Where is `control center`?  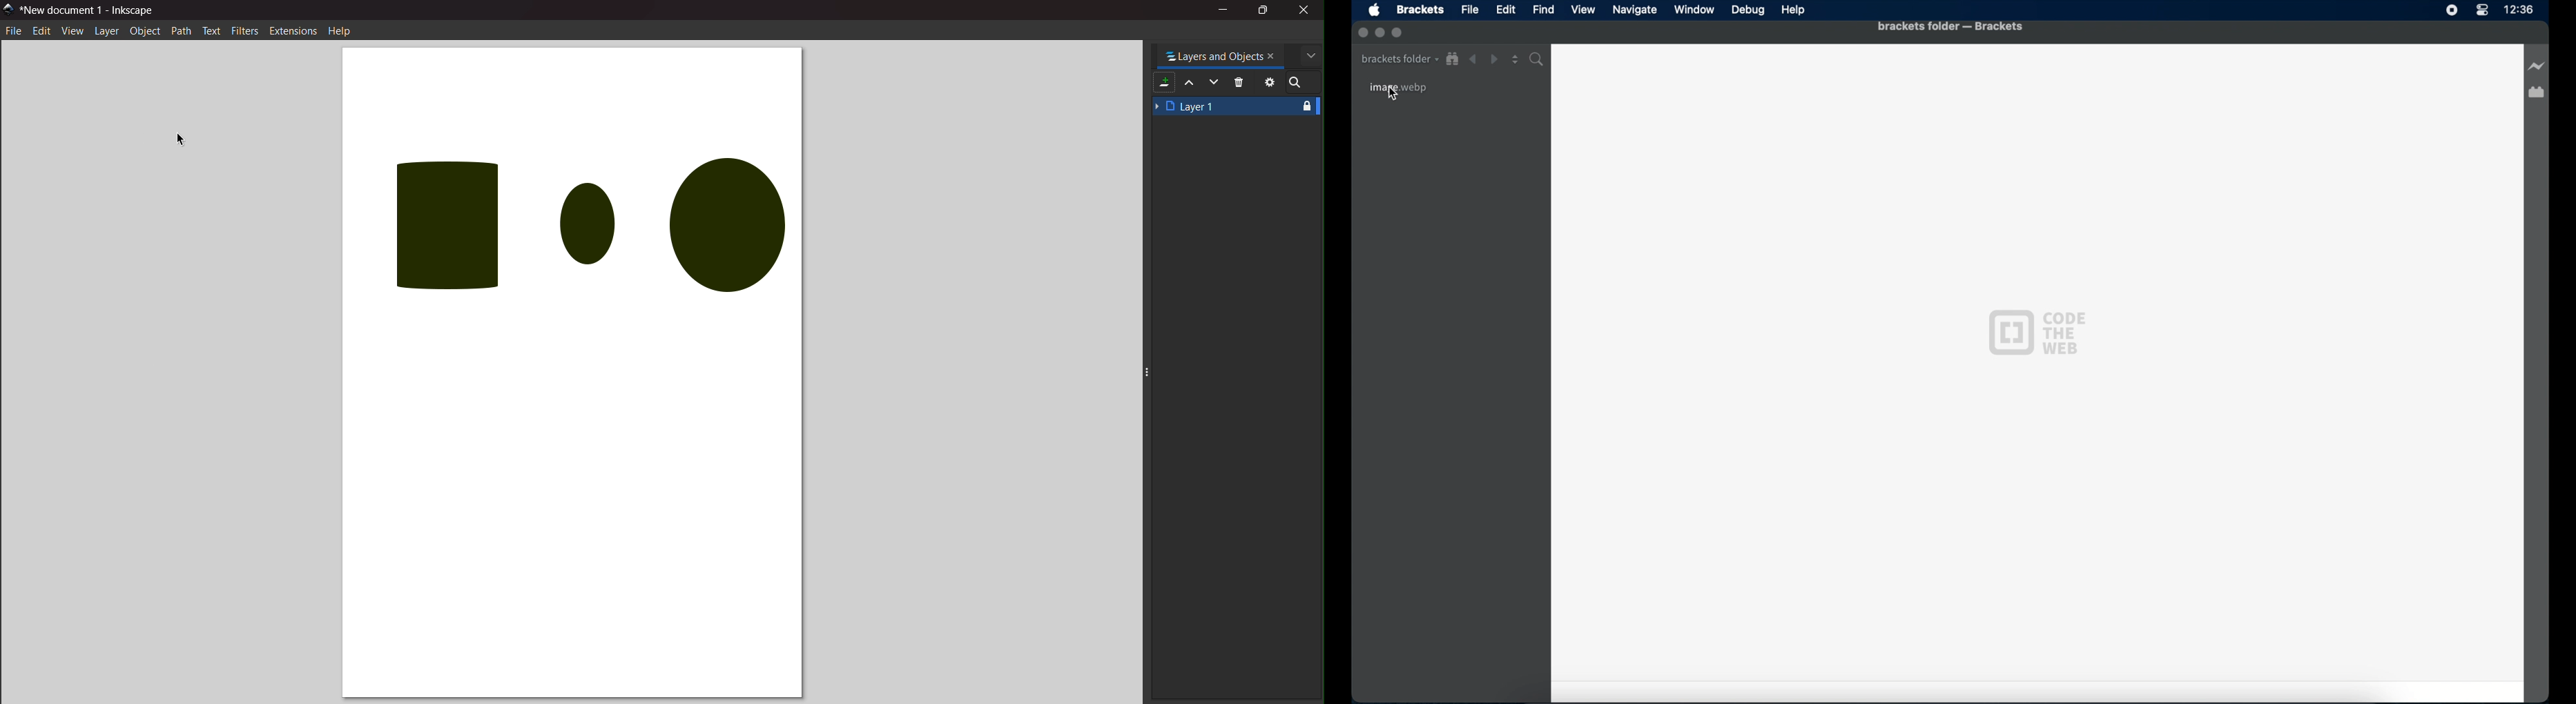
control center is located at coordinates (2482, 10).